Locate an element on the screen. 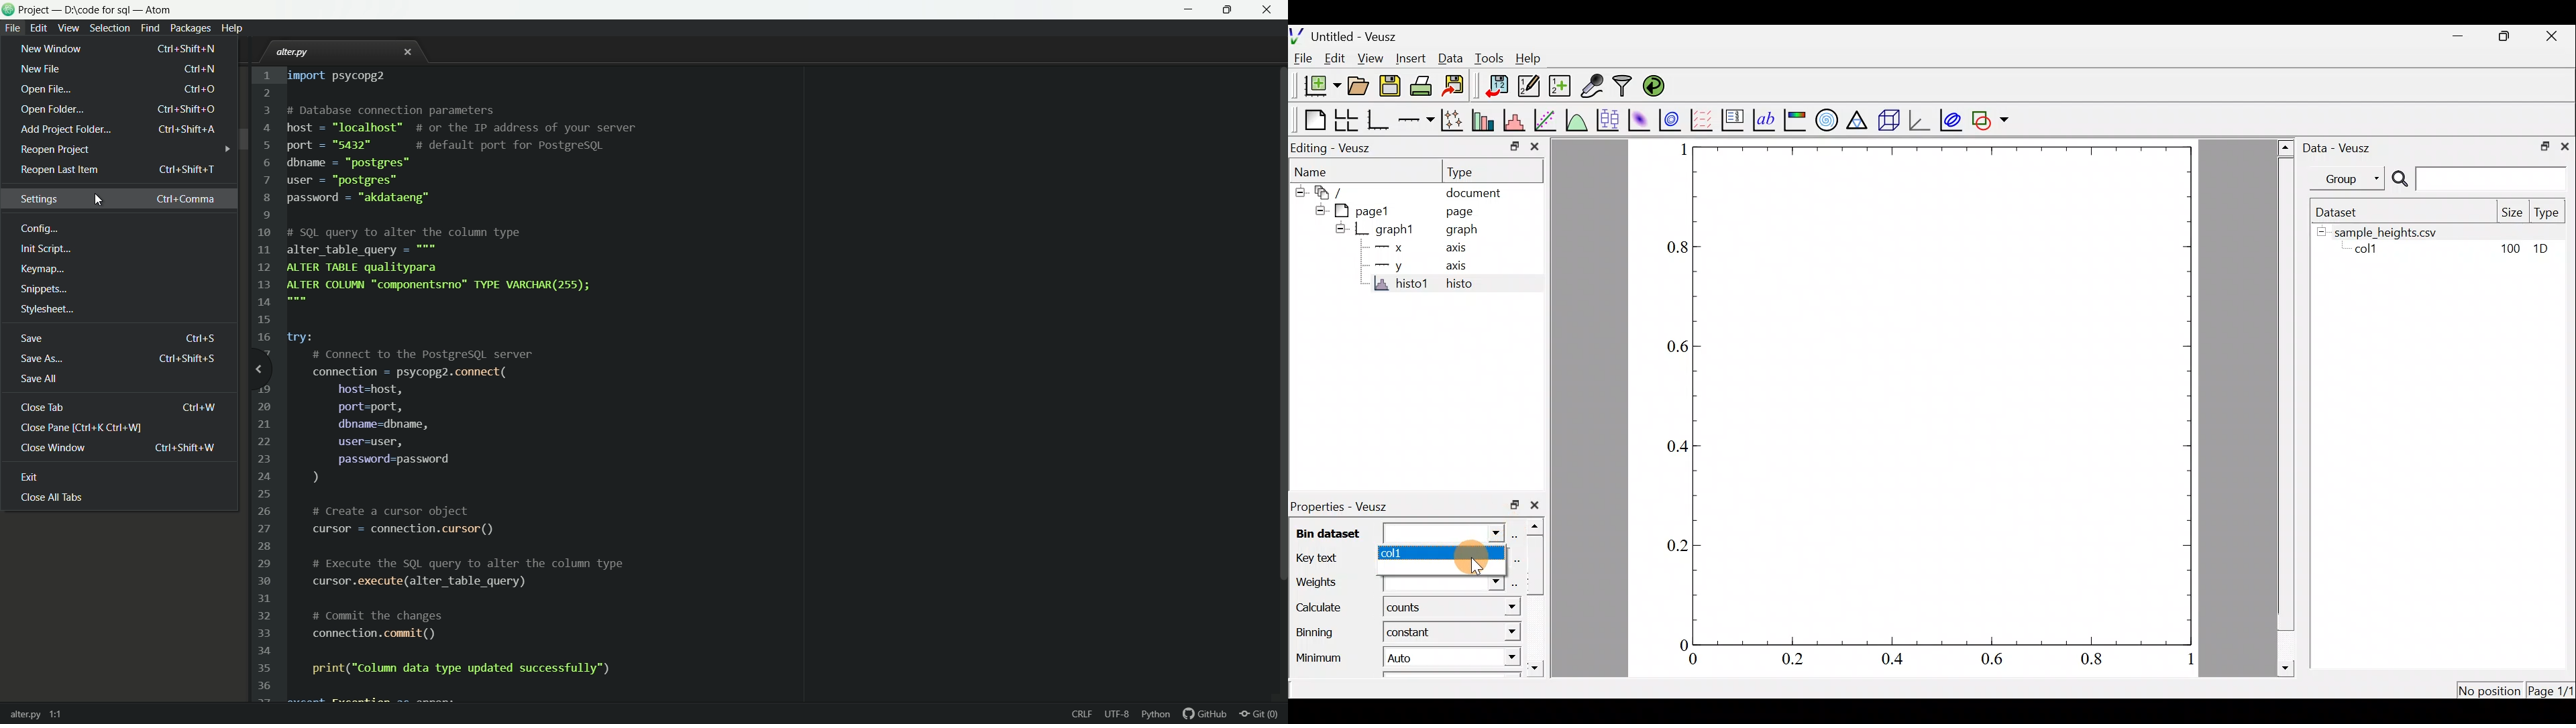  alter.py file is located at coordinates (296, 52).